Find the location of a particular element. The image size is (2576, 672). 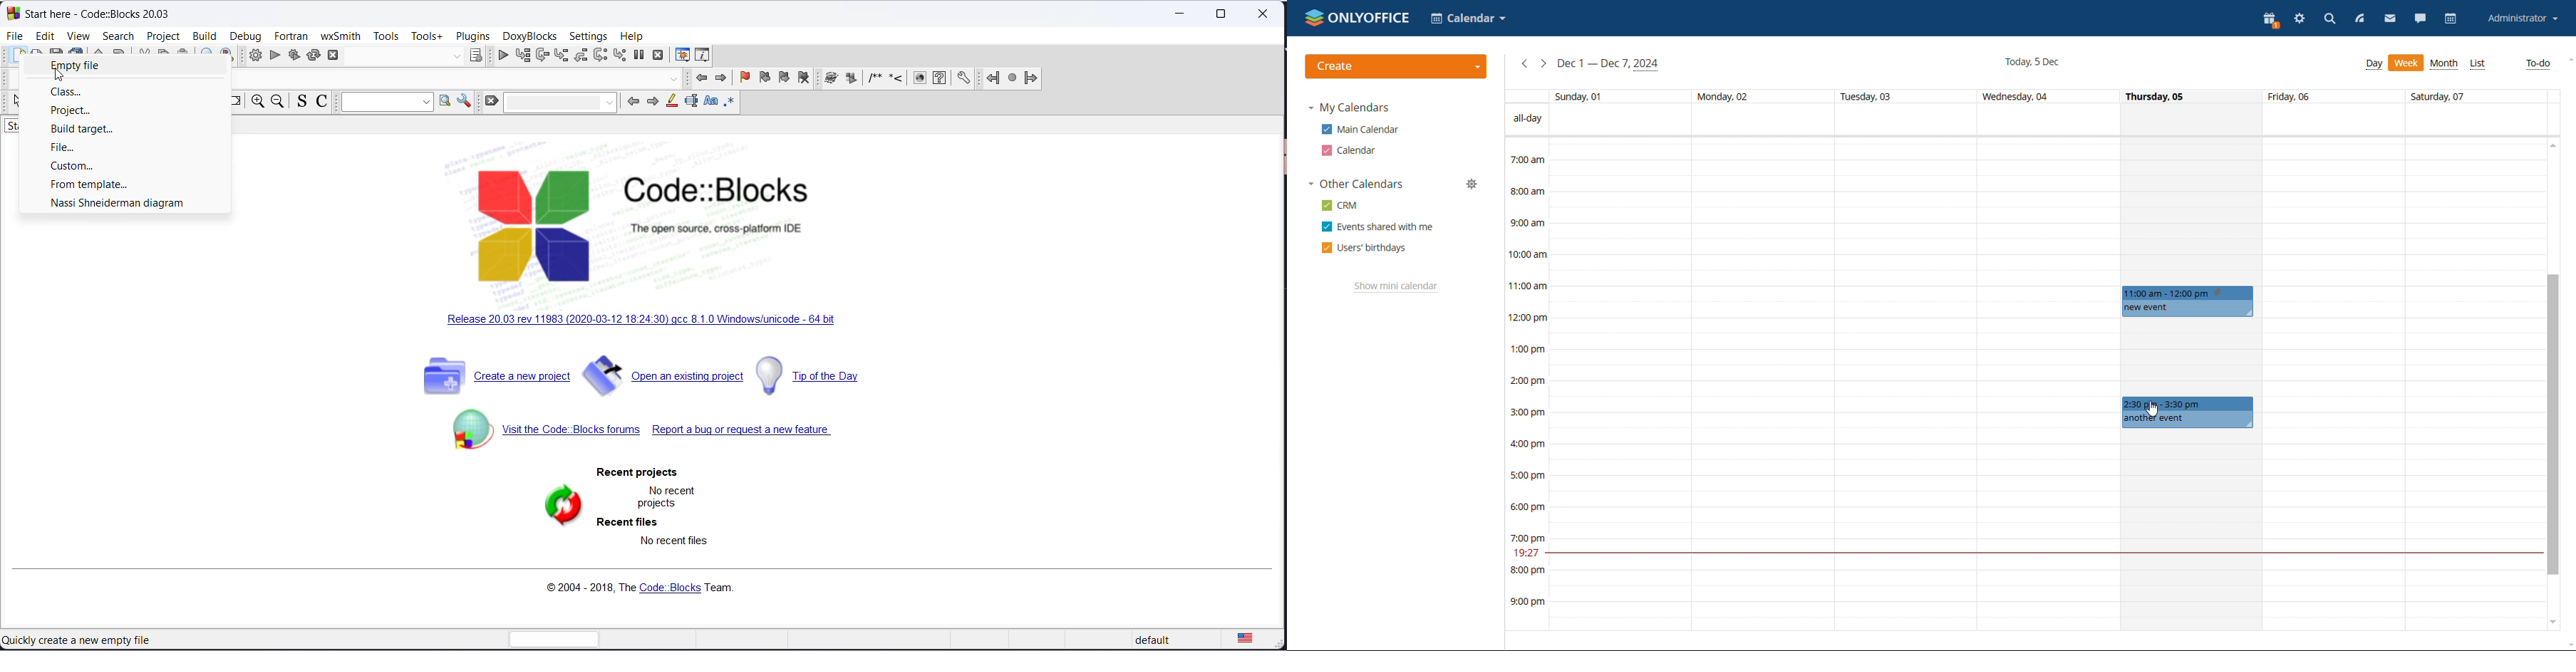

show mini calendar is located at coordinates (1396, 287).